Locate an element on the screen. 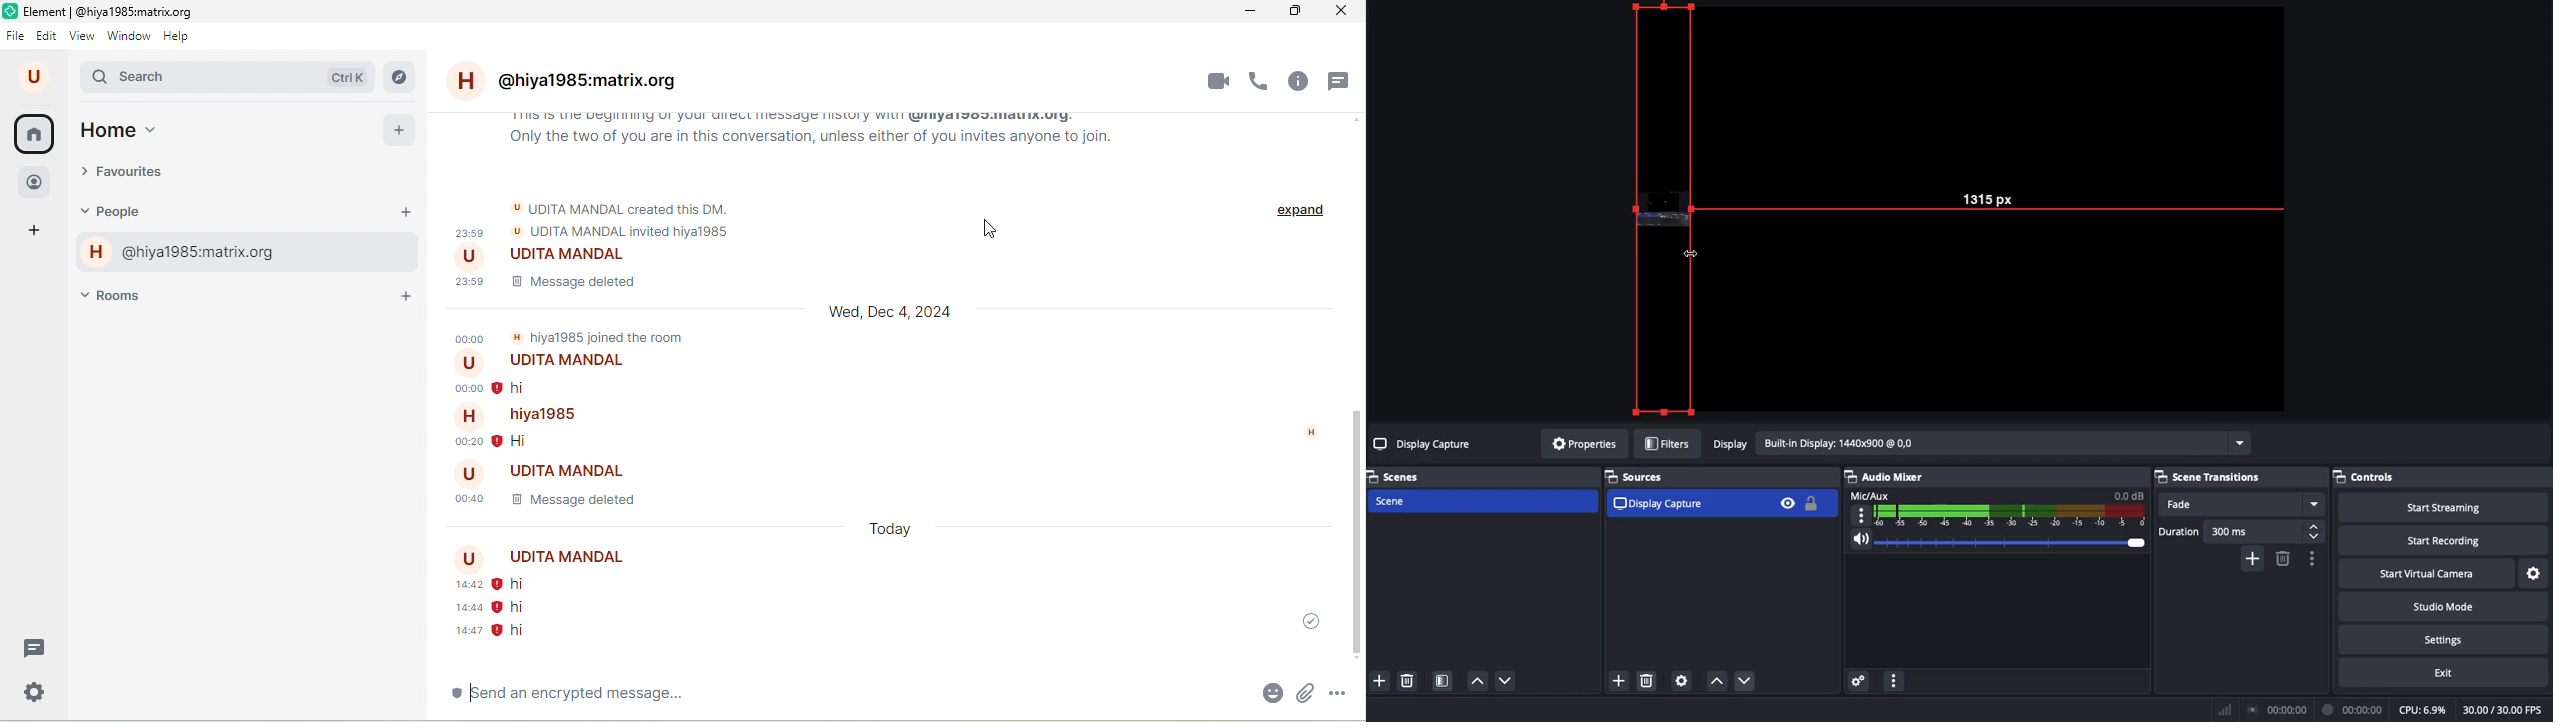 This screenshot has height=728, width=2576. message deleted is located at coordinates (570, 280).